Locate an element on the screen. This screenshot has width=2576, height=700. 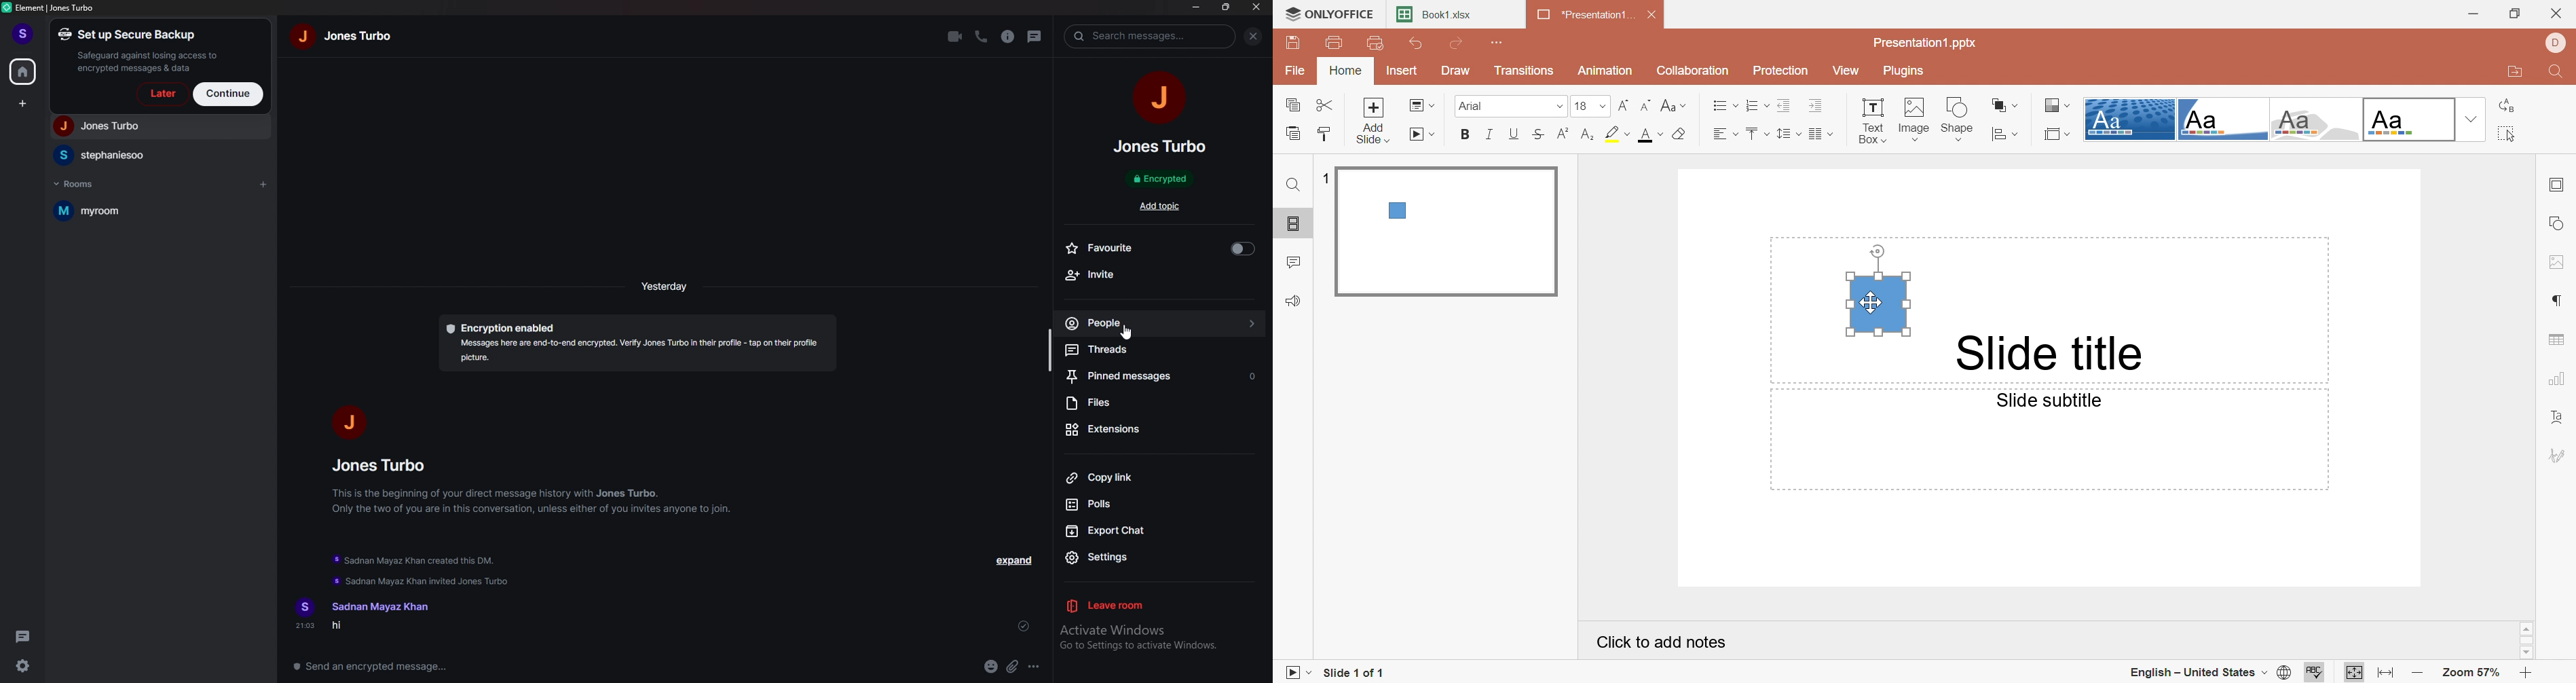
Redo is located at coordinates (1457, 44).